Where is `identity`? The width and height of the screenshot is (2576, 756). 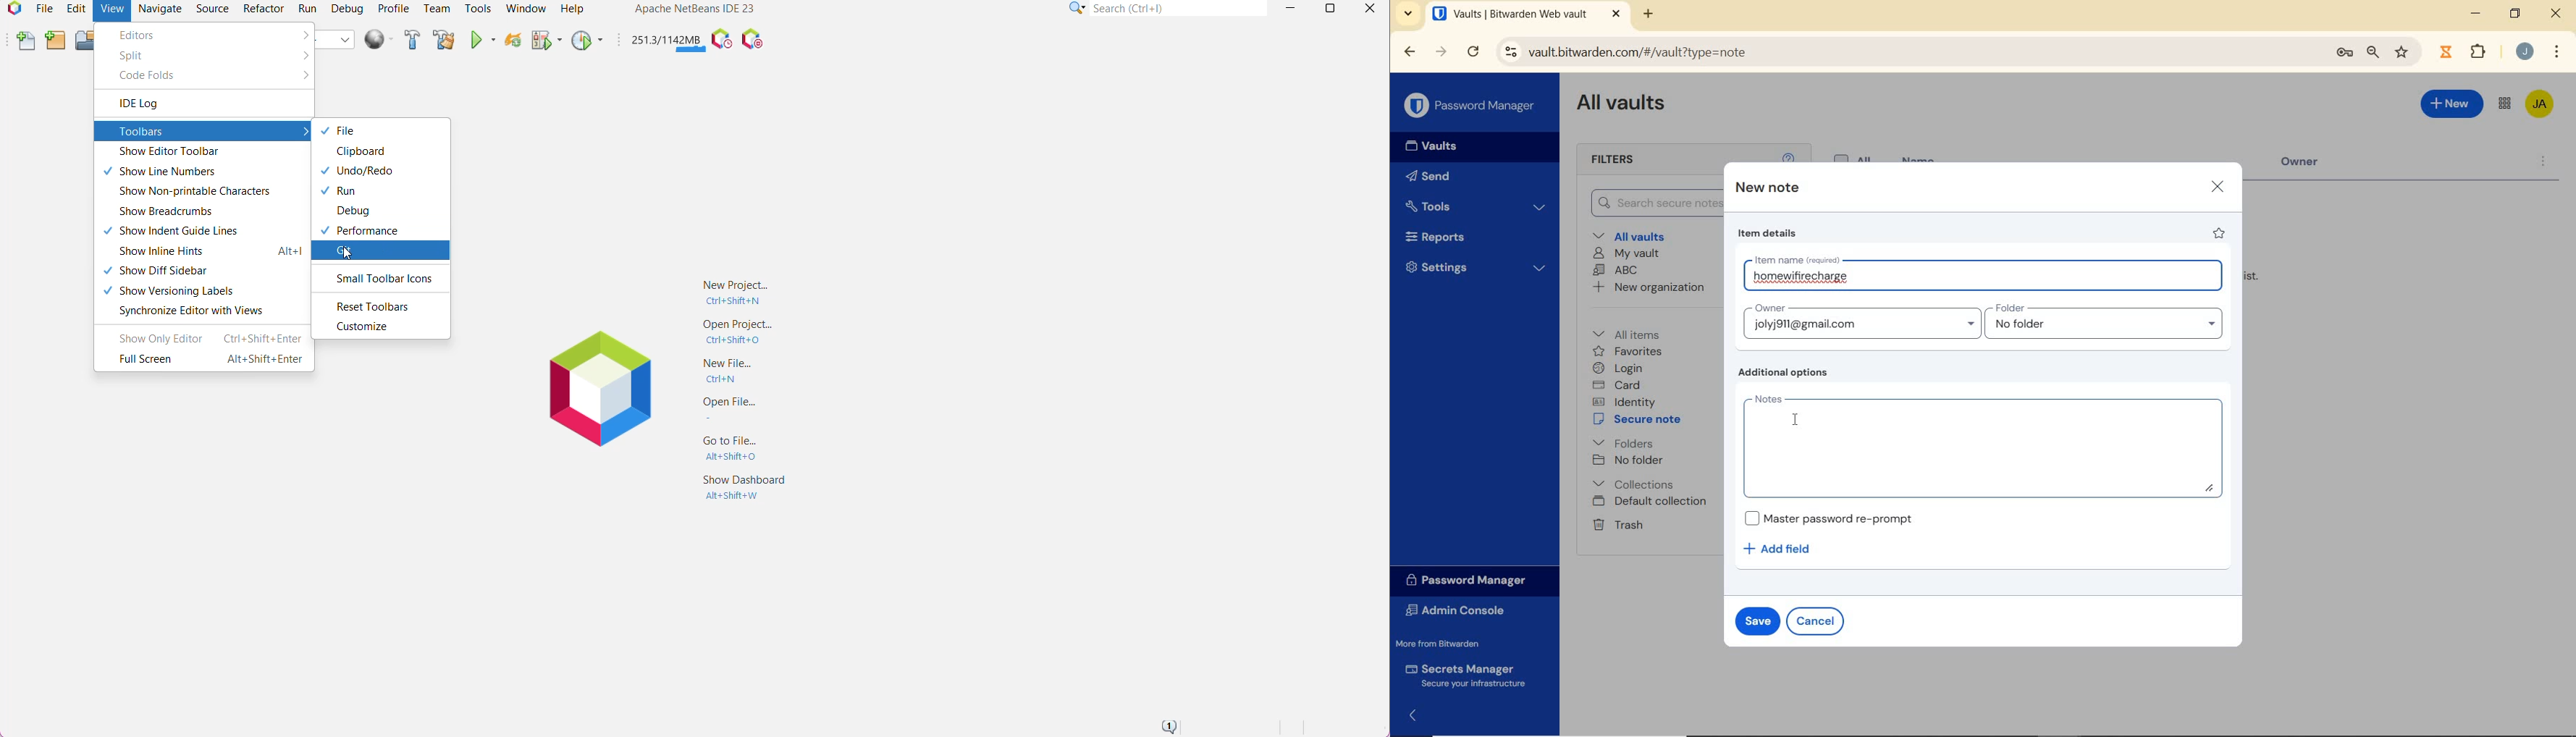
identity is located at coordinates (1624, 401).